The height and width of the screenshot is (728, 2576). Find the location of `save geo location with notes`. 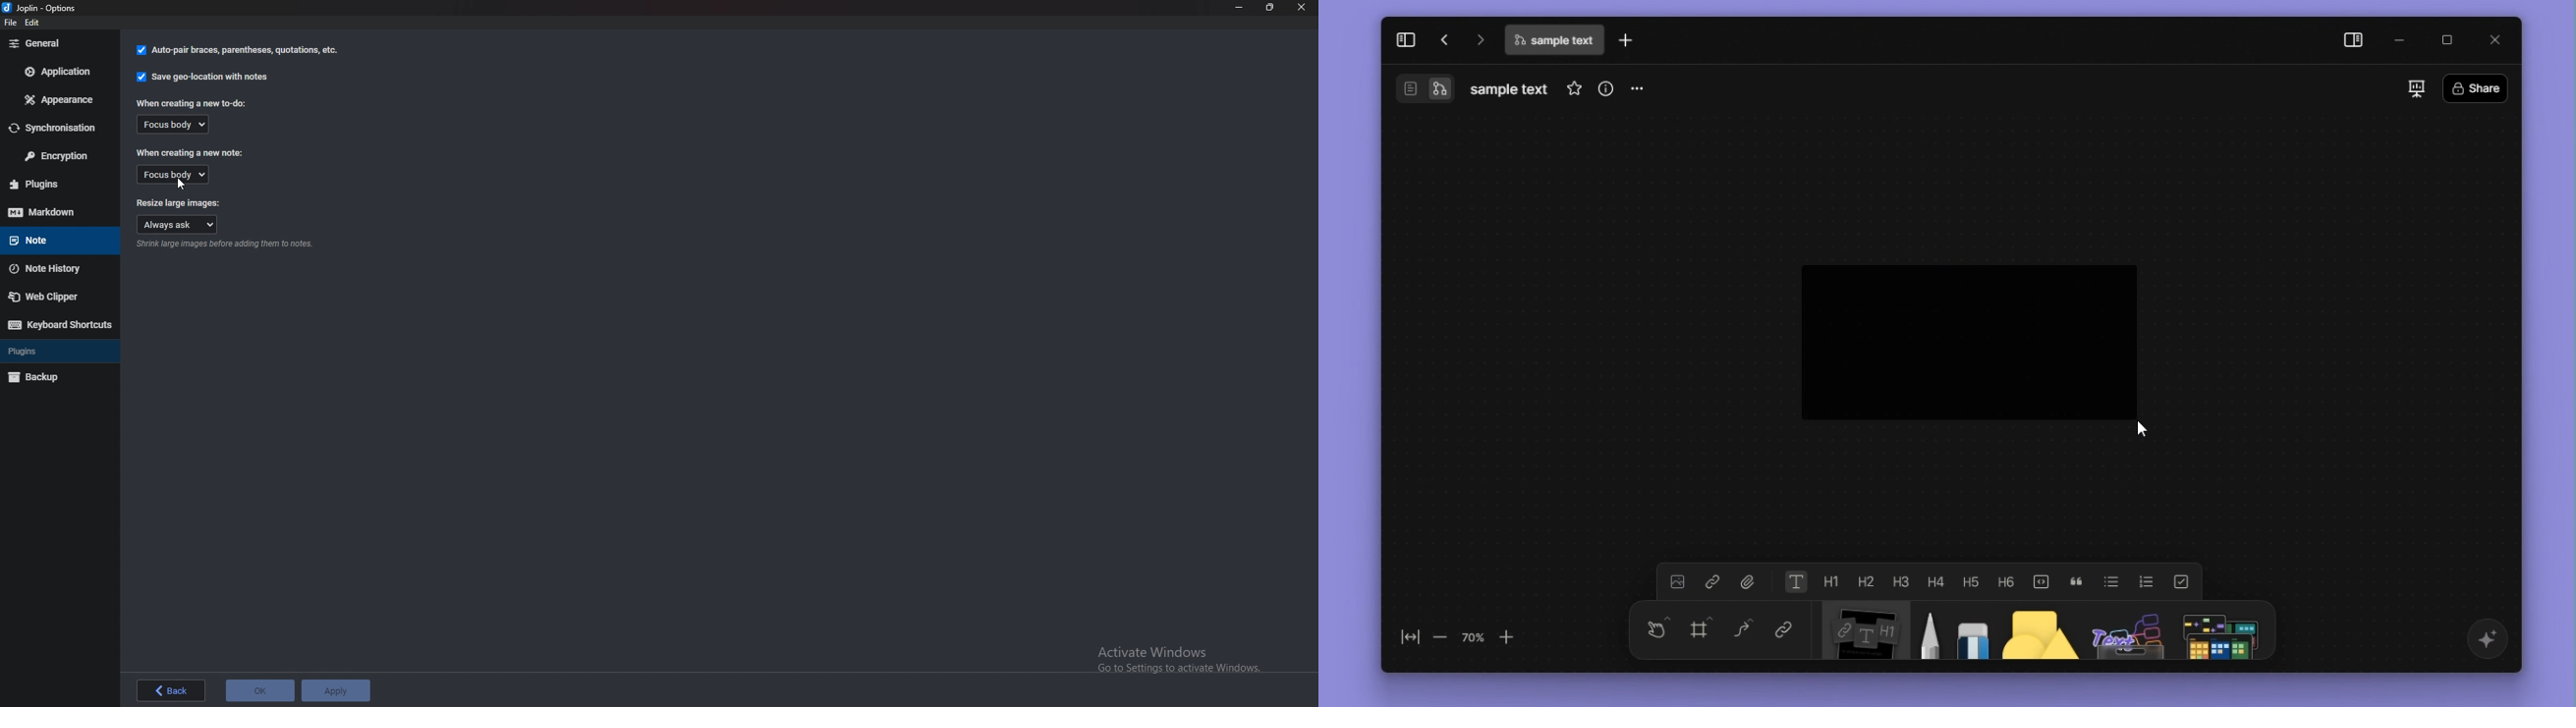

save geo location with notes is located at coordinates (204, 77).